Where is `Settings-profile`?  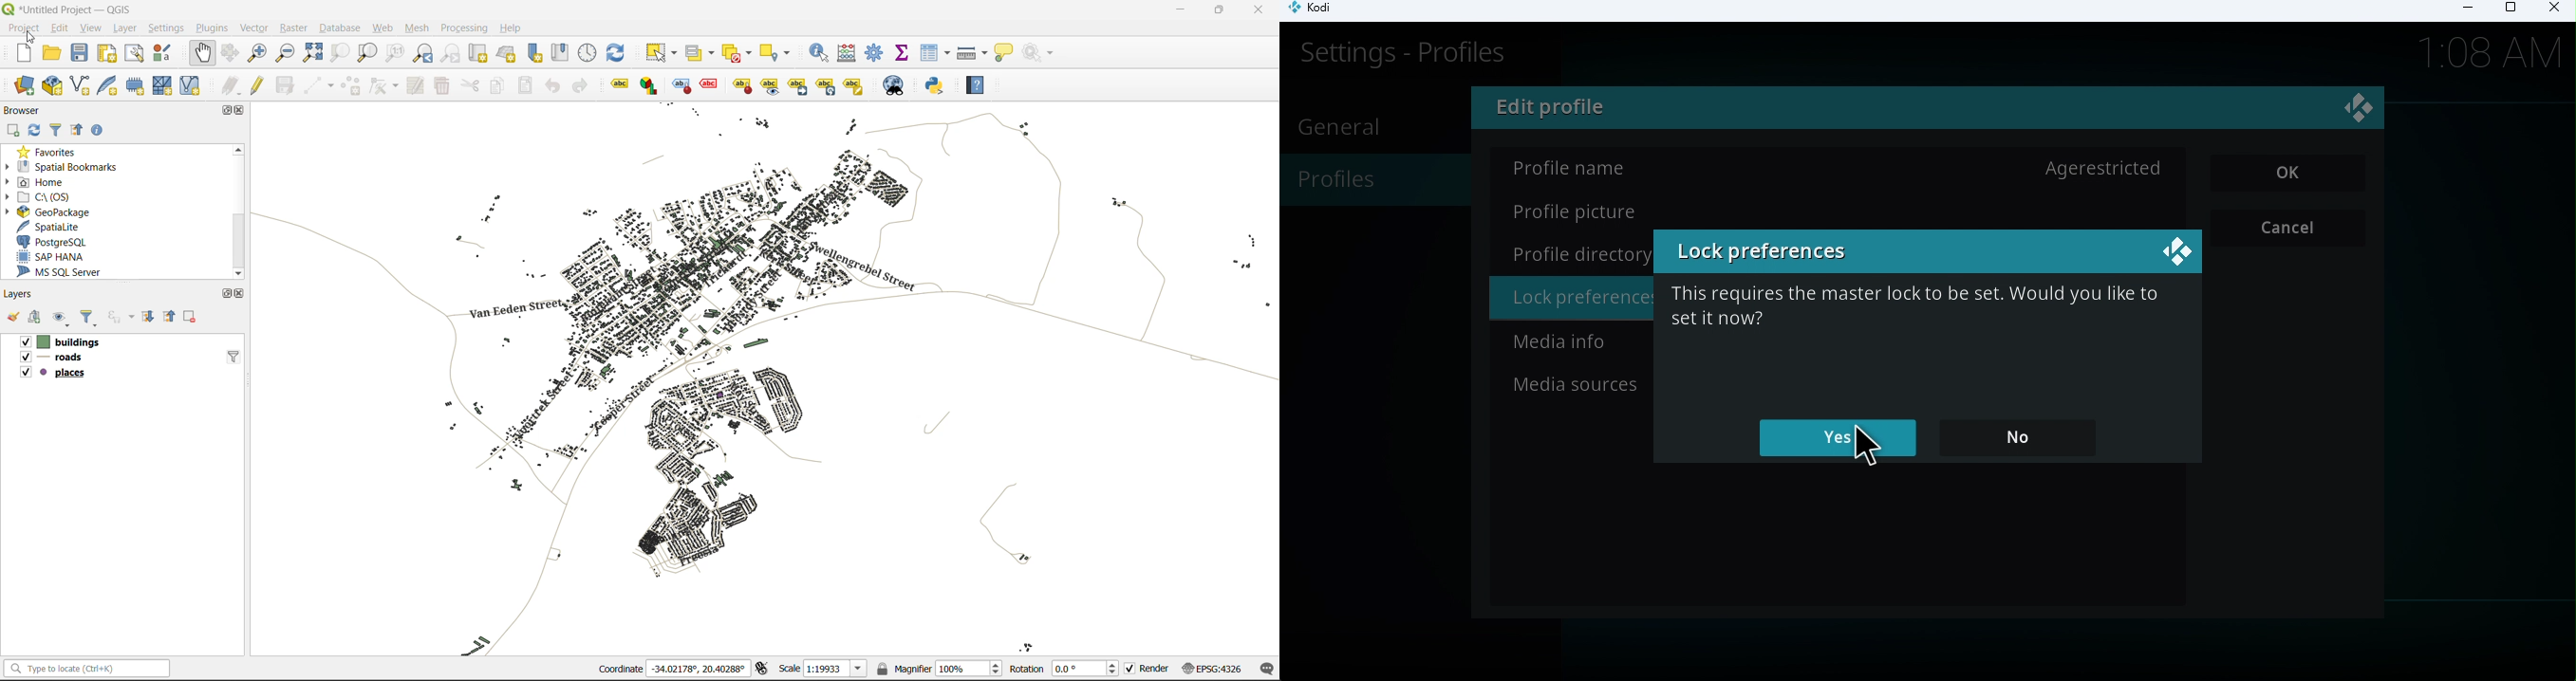 Settings-profile is located at coordinates (1395, 60).